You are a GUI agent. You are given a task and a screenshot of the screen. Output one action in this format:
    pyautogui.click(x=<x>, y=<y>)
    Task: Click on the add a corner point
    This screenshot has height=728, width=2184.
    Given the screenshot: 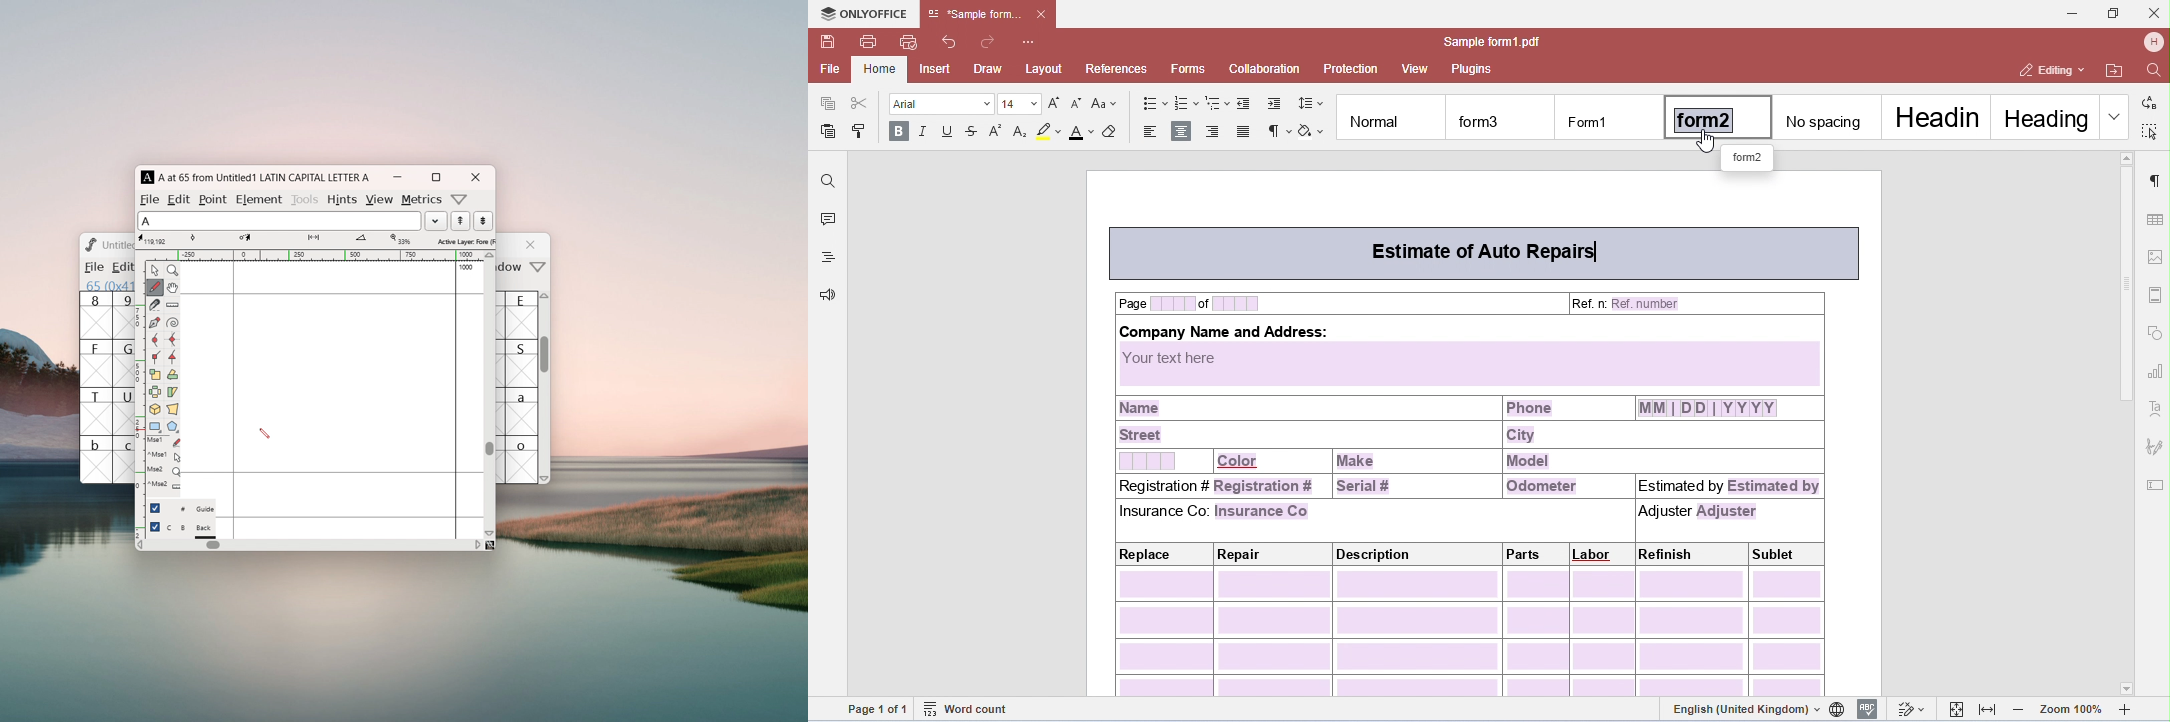 What is the action you would take?
    pyautogui.click(x=154, y=356)
    